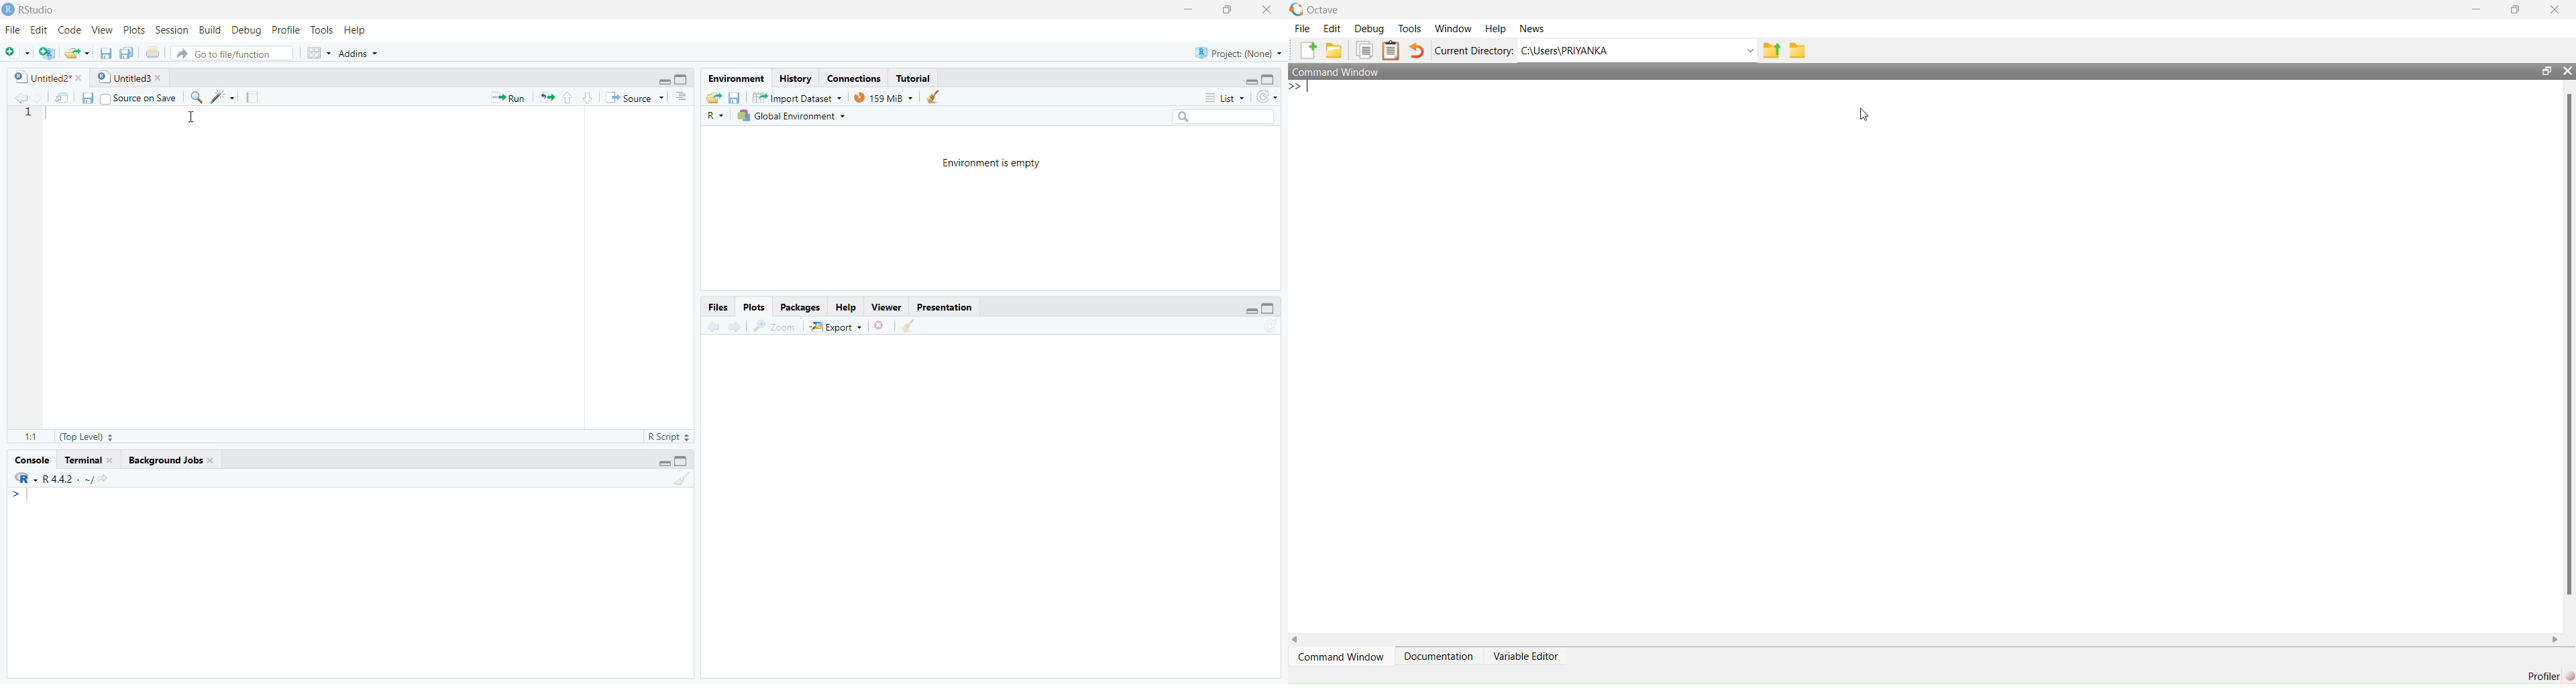  I want to click on edit, so click(1331, 29).